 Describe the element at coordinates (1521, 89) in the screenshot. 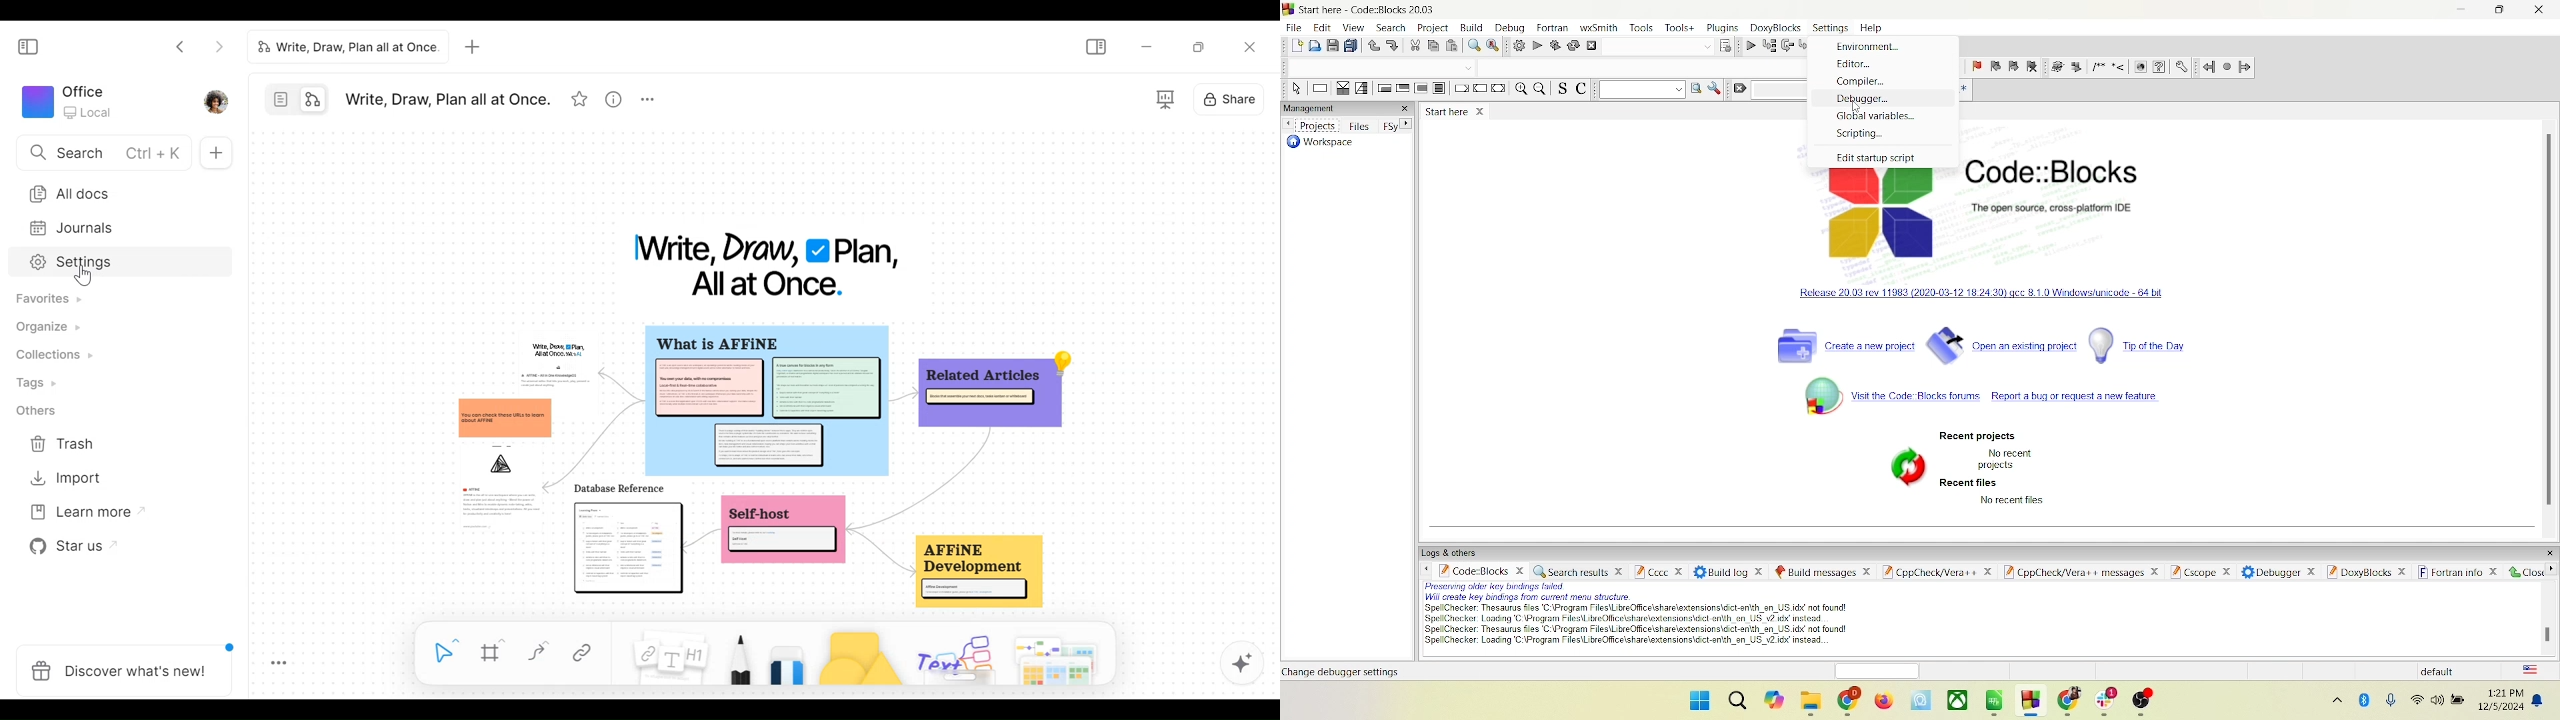

I see `zoom in` at that location.